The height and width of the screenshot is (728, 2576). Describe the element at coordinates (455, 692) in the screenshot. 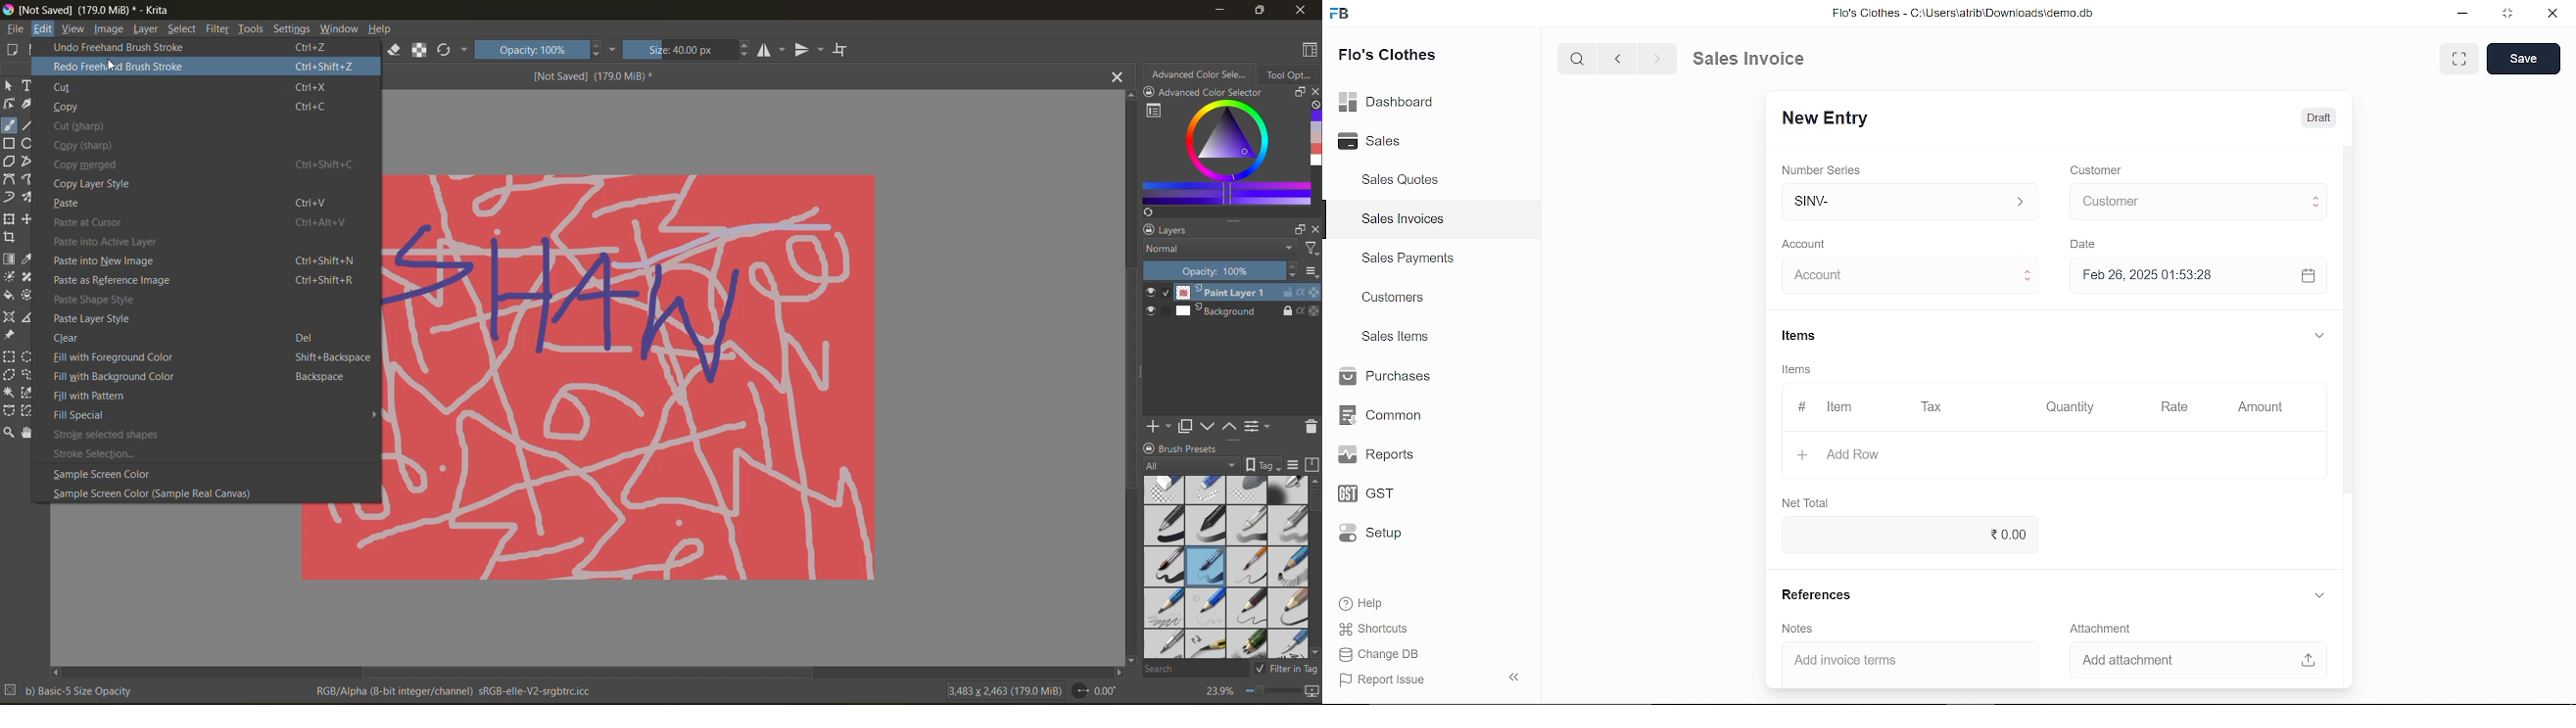

I see `RGB/Alpha (8-bit integer/channel) sRGB-elle-V2-srgbtrc.icc` at that location.